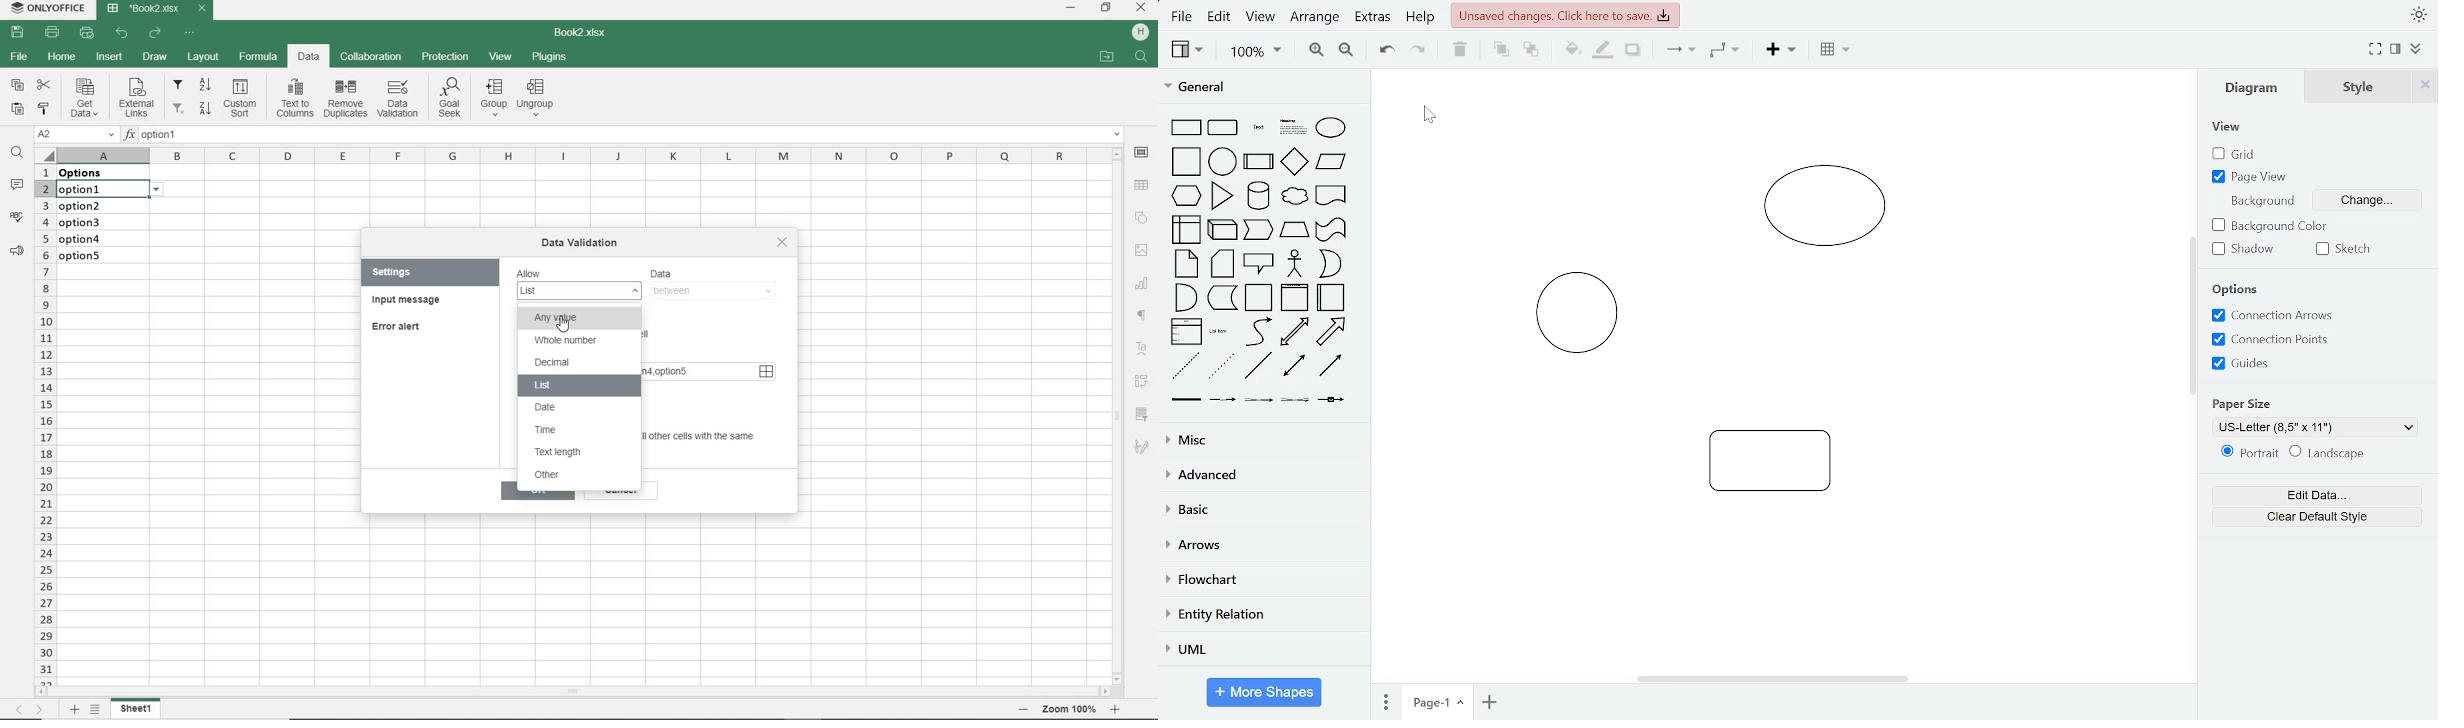 This screenshot has width=2464, height=728. What do you see at coordinates (14, 215) in the screenshot?
I see `SPELL CHECKING` at bounding box center [14, 215].